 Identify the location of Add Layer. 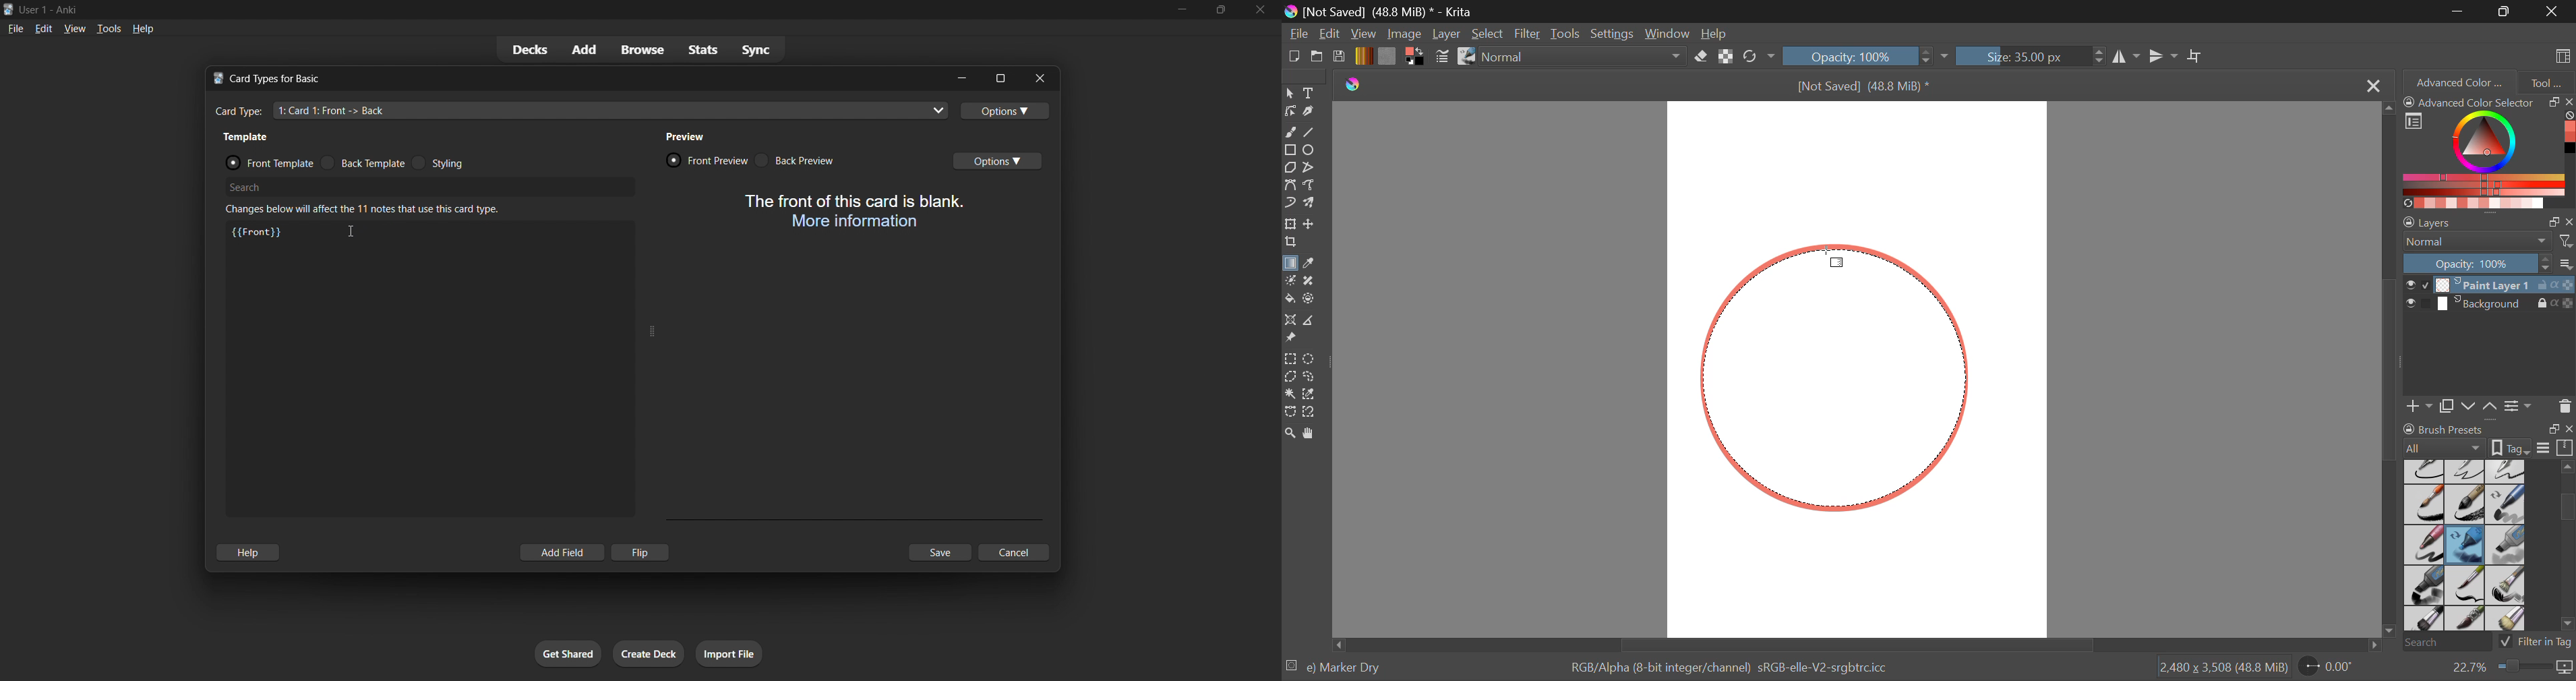
(2420, 405).